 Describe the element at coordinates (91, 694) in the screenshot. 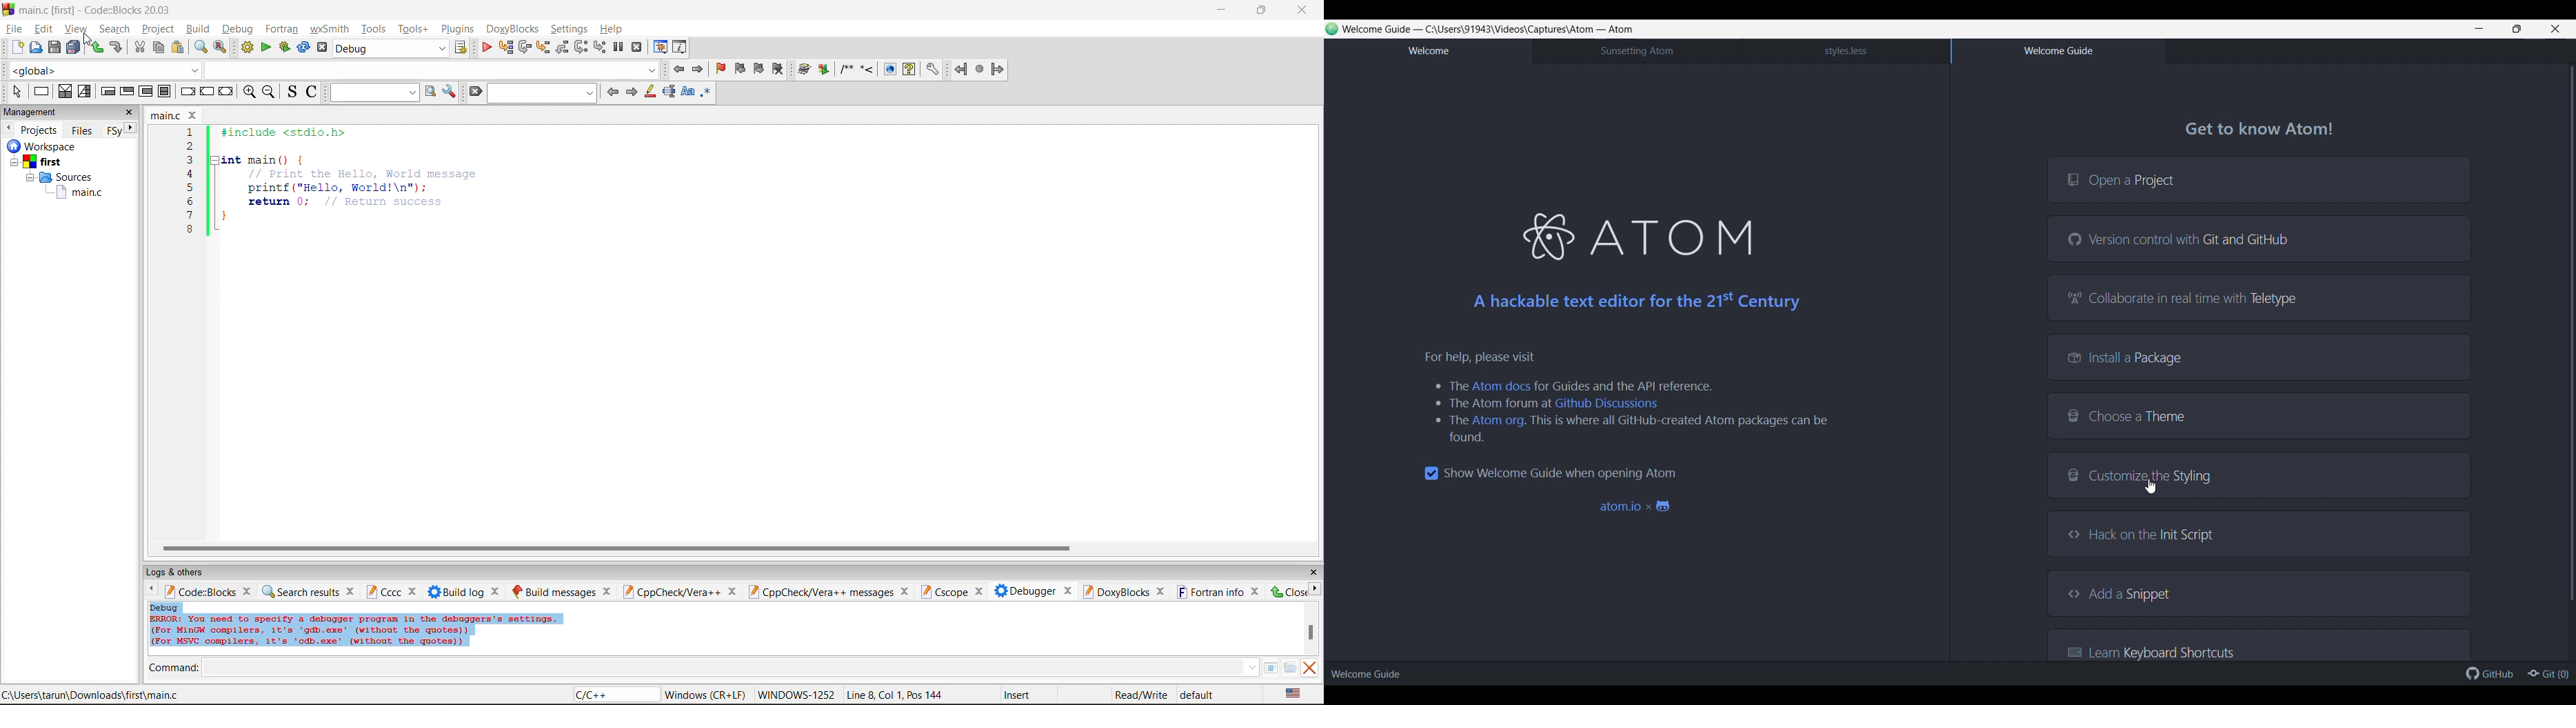

I see `C:\Users\tarun\Downloads\first\main.c` at that location.